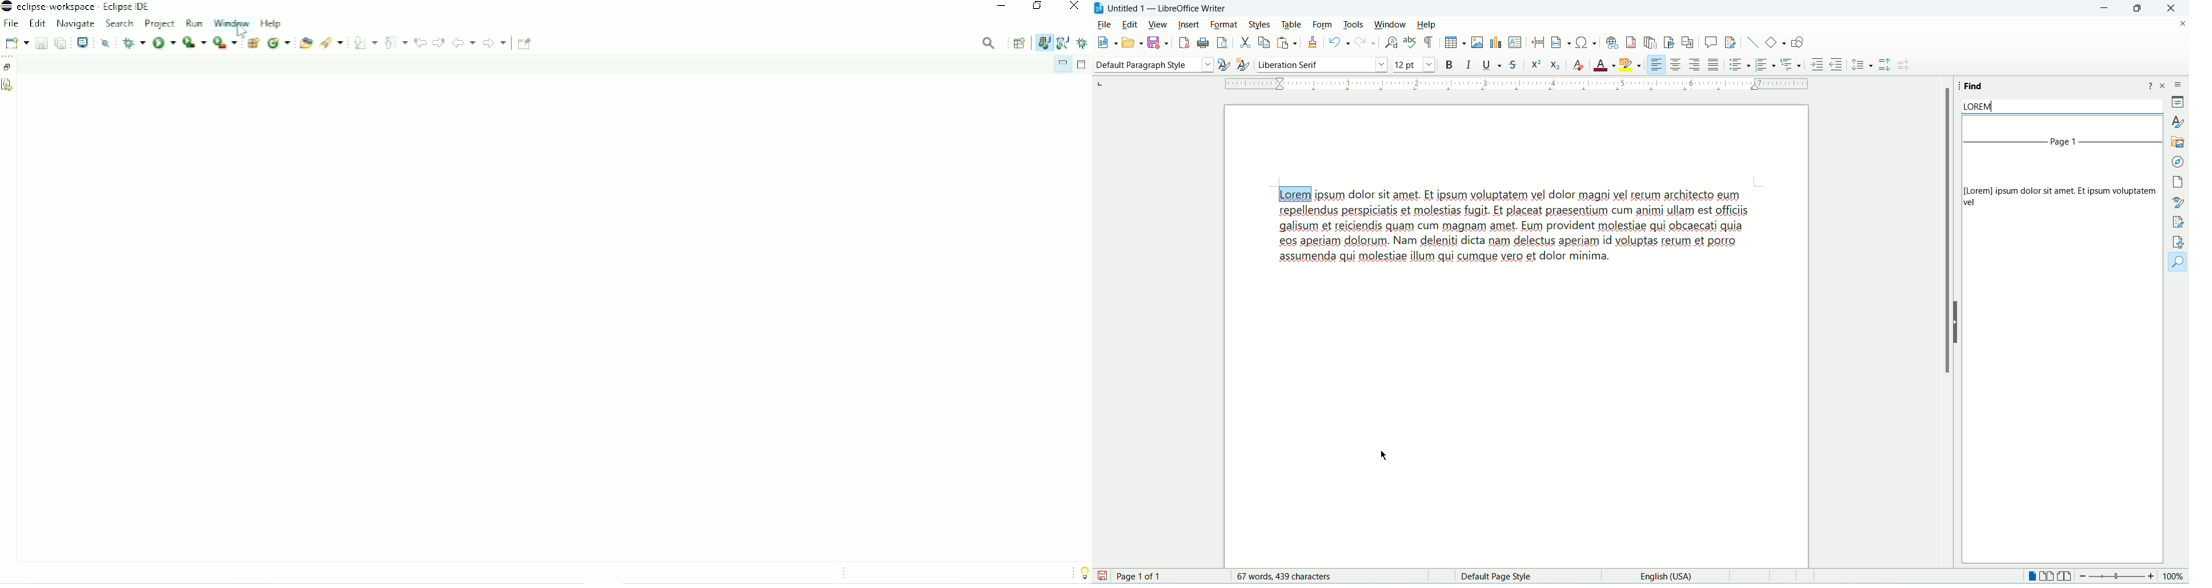 The image size is (2212, 588). Describe the element at coordinates (1157, 23) in the screenshot. I see `view` at that location.